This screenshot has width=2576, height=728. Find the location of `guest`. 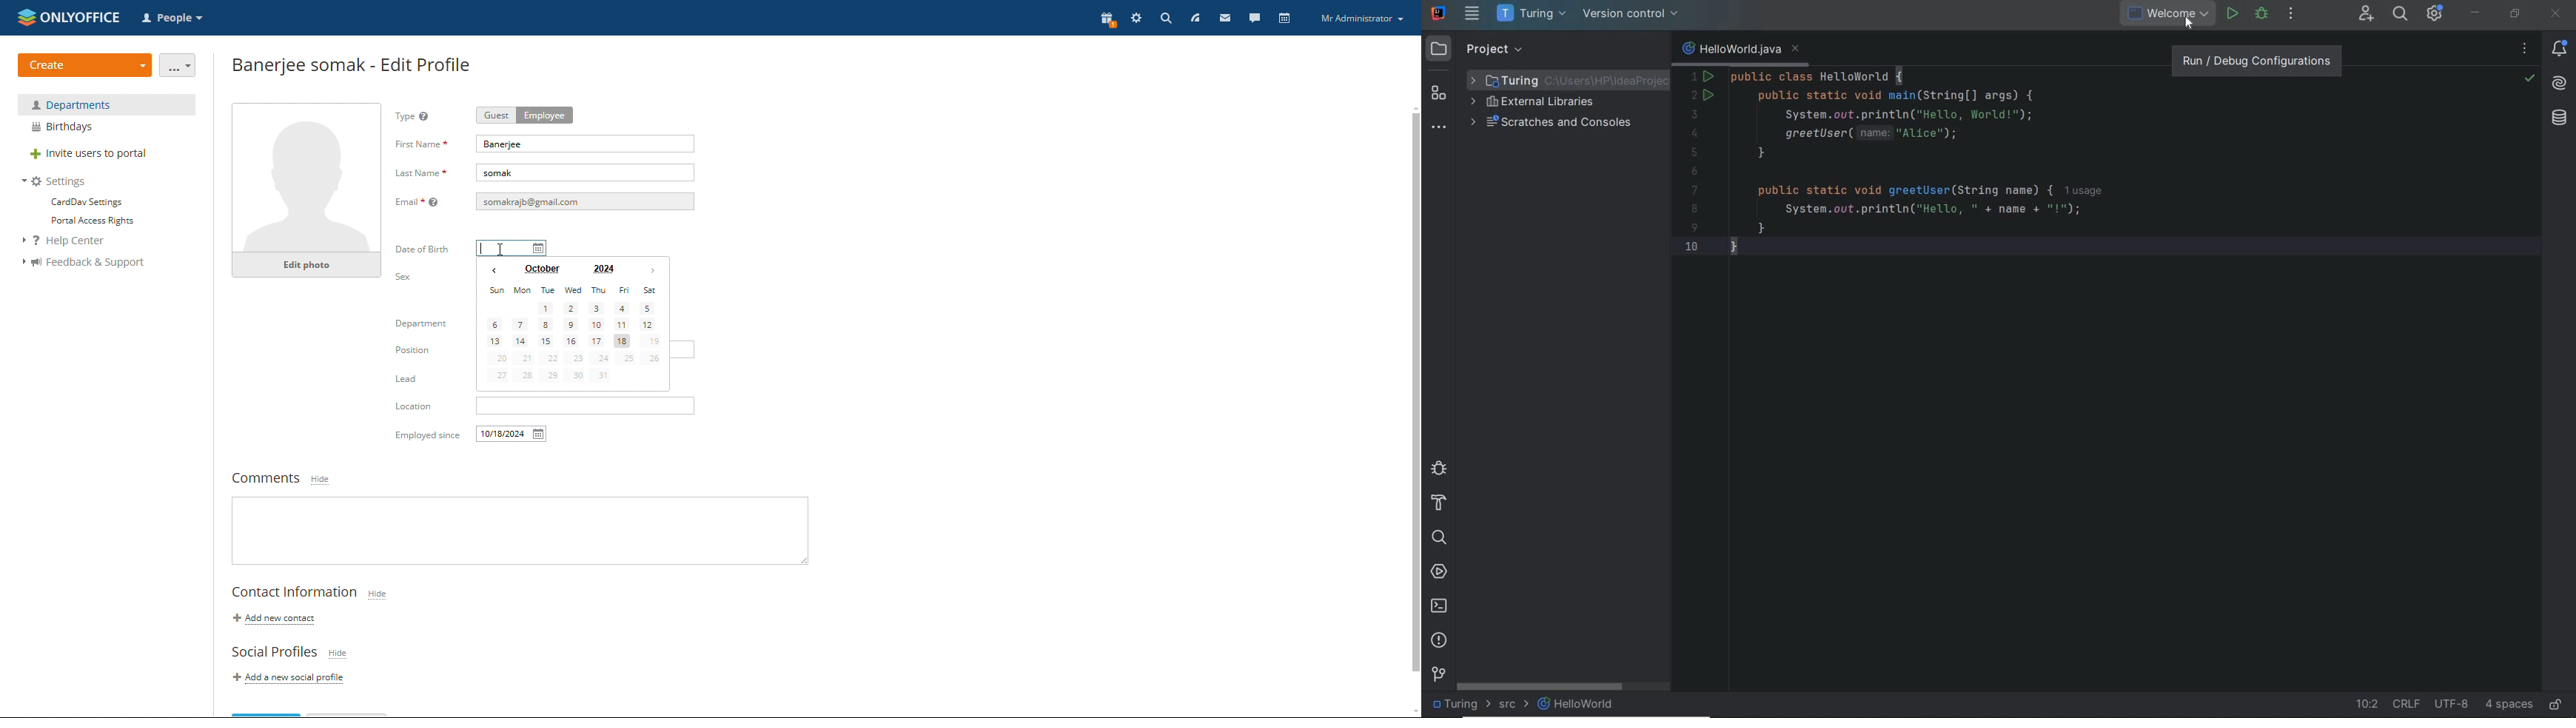

guest is located at coordinates (495, 115).